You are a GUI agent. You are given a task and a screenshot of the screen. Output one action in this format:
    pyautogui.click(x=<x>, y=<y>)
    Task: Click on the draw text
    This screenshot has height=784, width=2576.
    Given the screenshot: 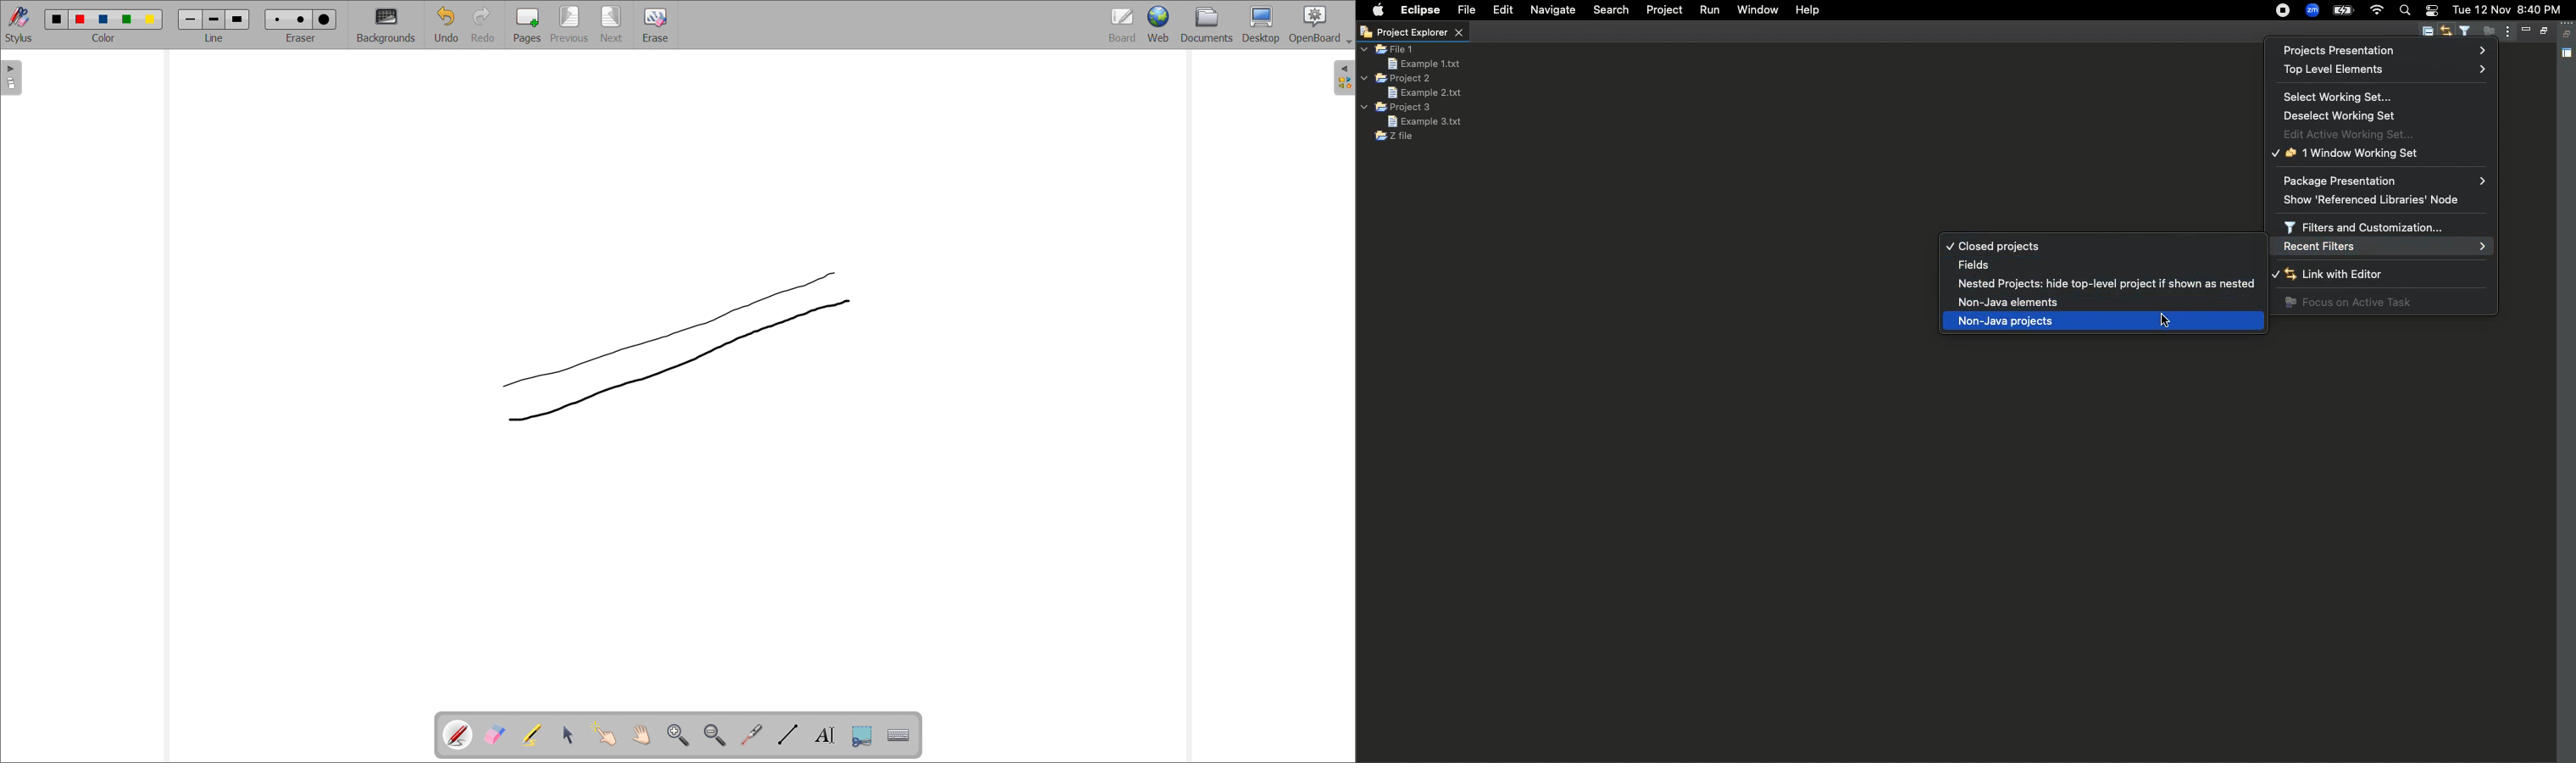 What is the action you would take?
    pyautogui.click(x=826, y=735)
    